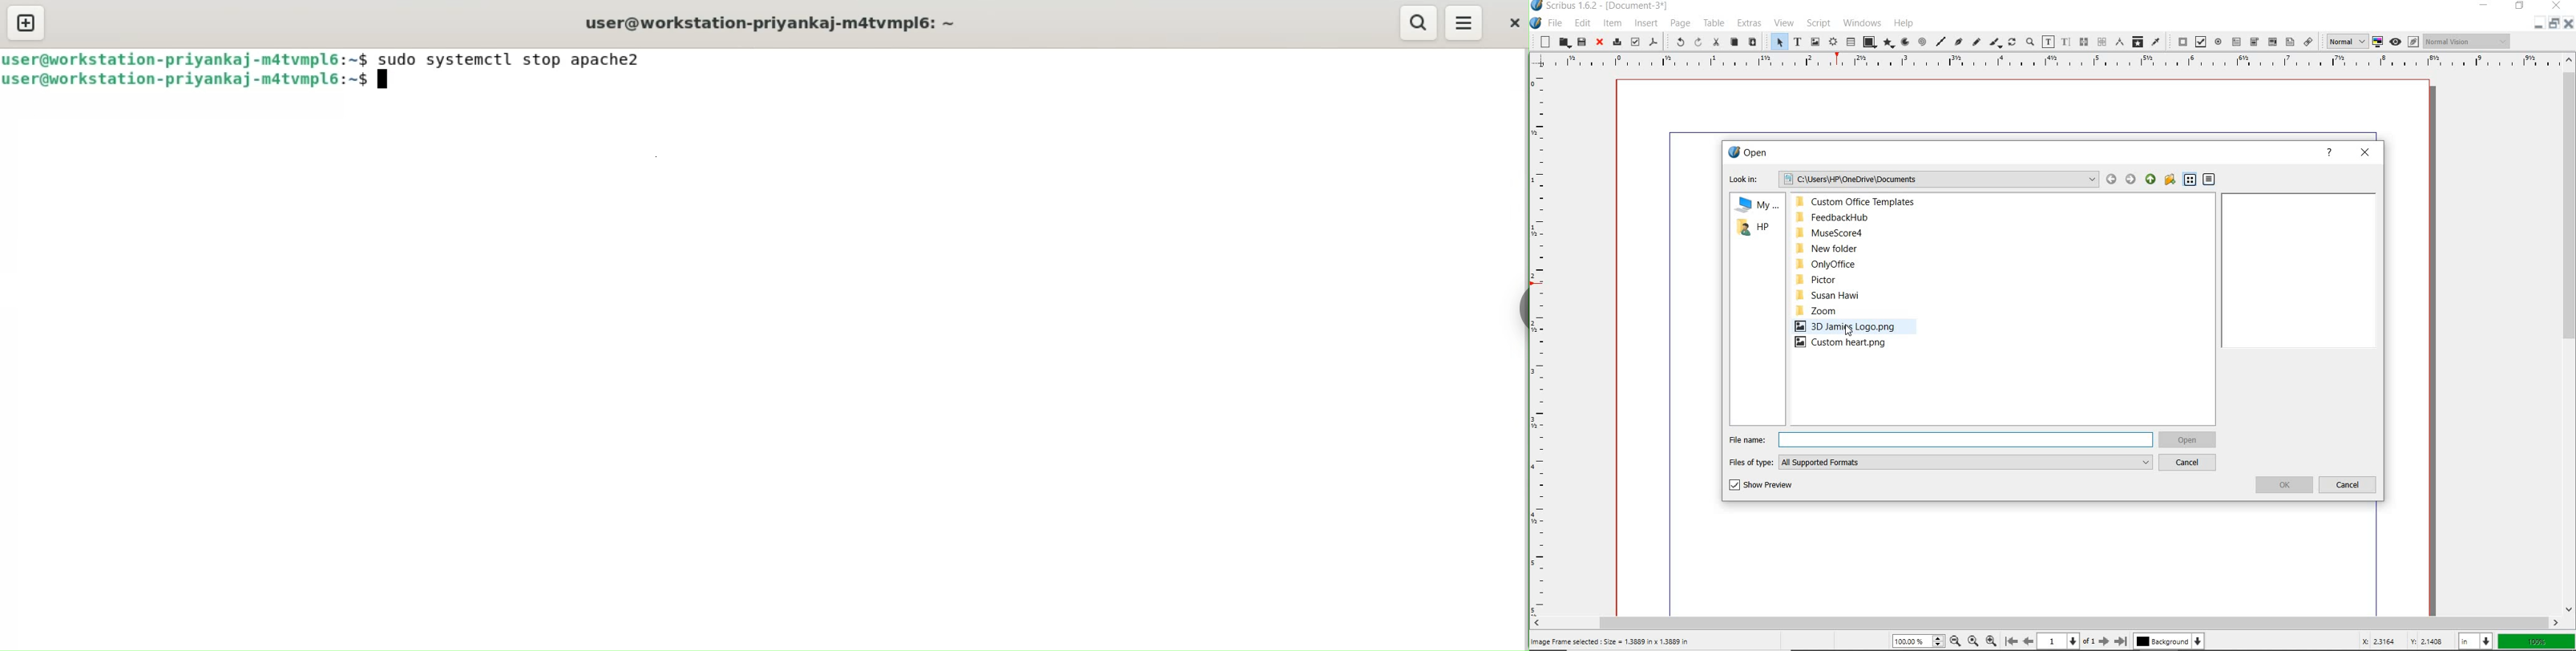 This screenshot has height=672, width=2576. Describe the element at coordinates (1867, 202) in the screenshot. I see `custom office templates` at that location.